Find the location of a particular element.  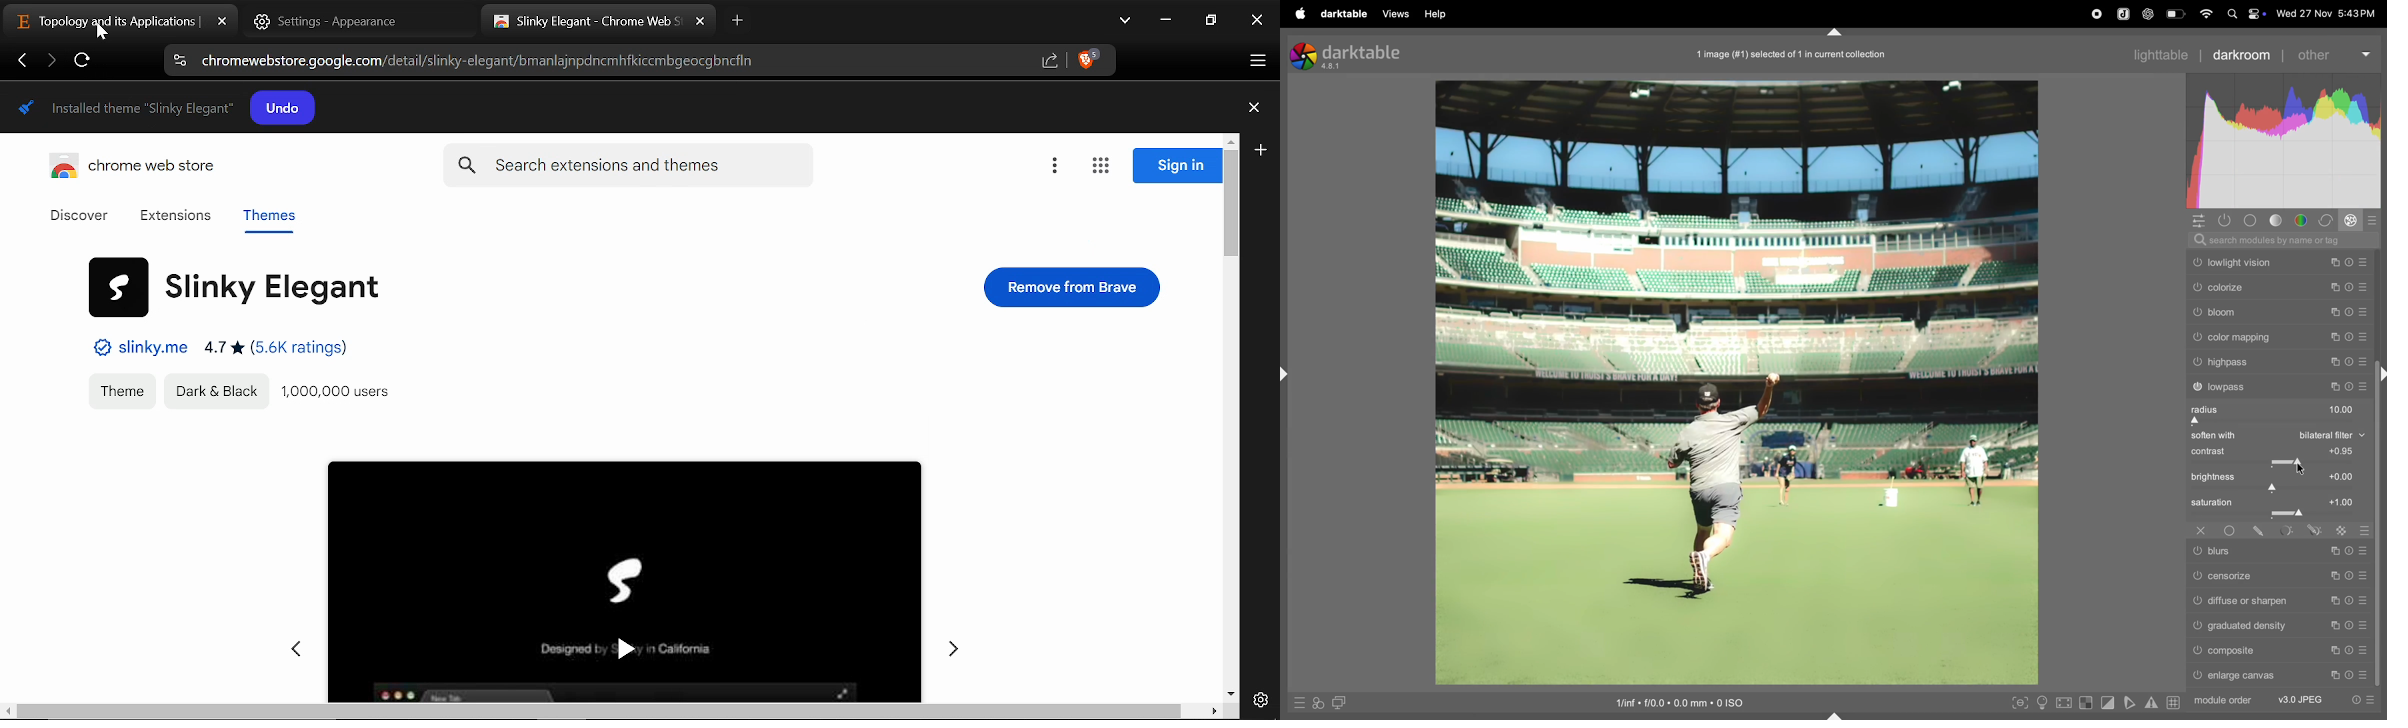

base is located at coordinates (2251, 221).